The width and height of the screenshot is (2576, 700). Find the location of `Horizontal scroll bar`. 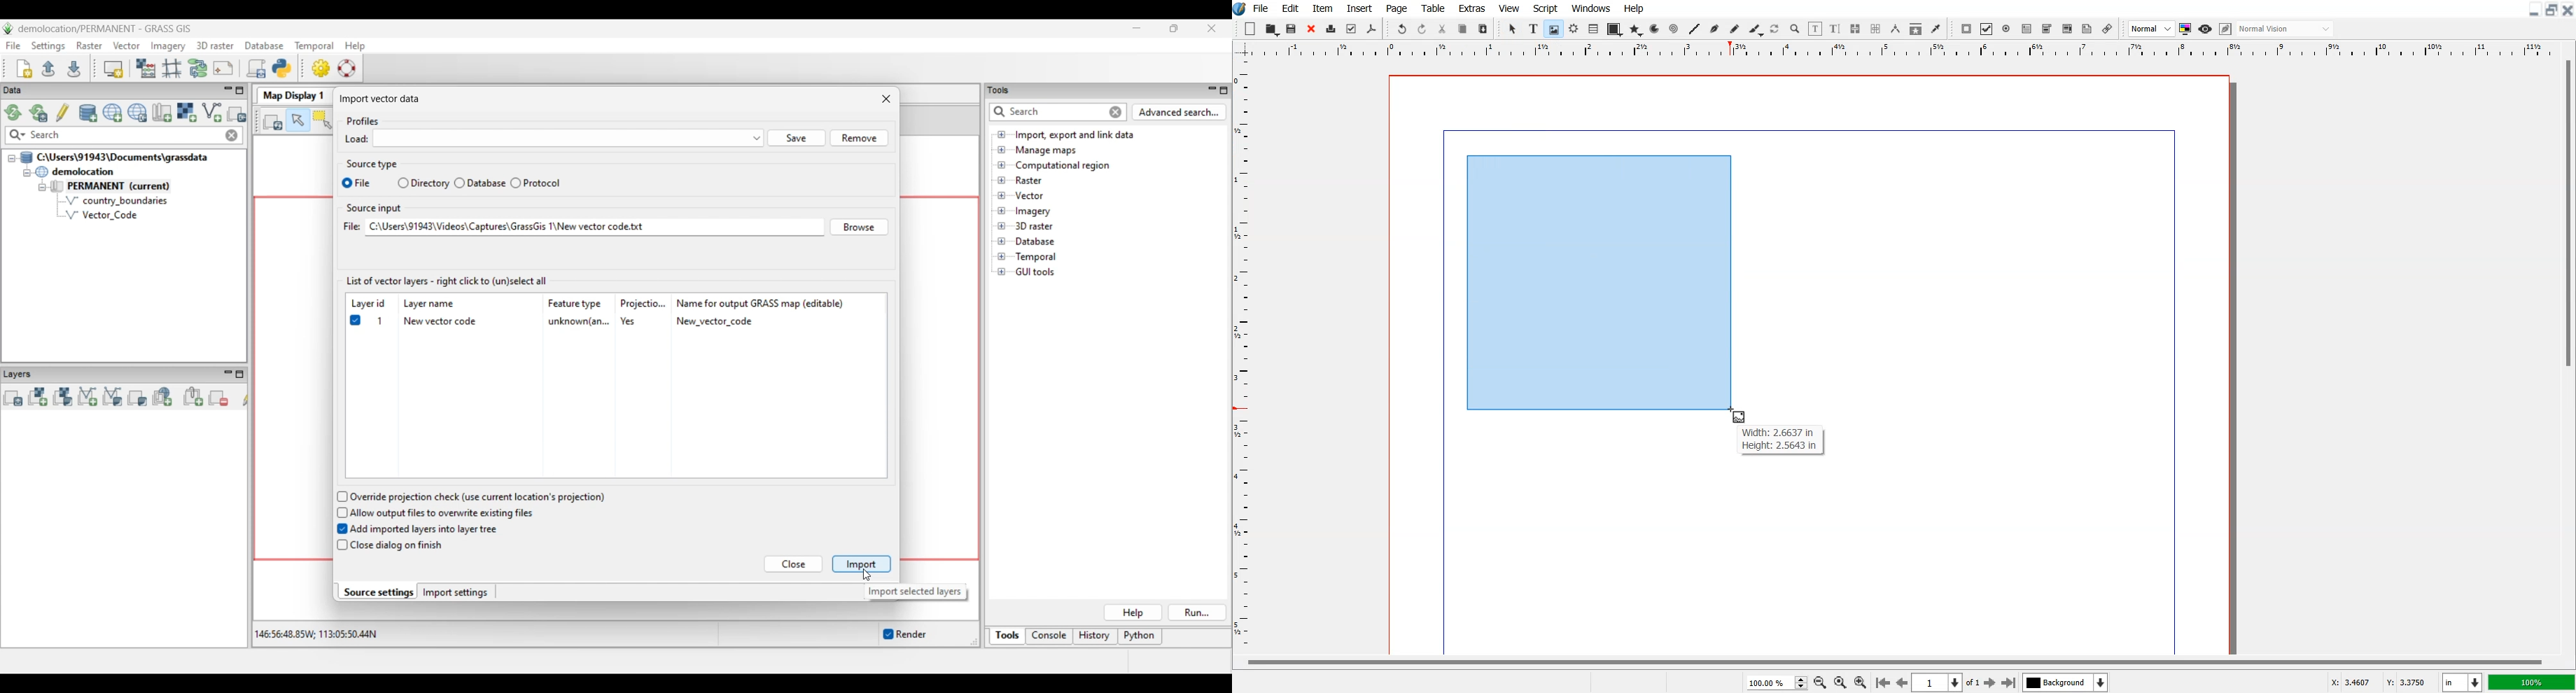

Horizontal scroll bar is located at coordinates (1891, 660).